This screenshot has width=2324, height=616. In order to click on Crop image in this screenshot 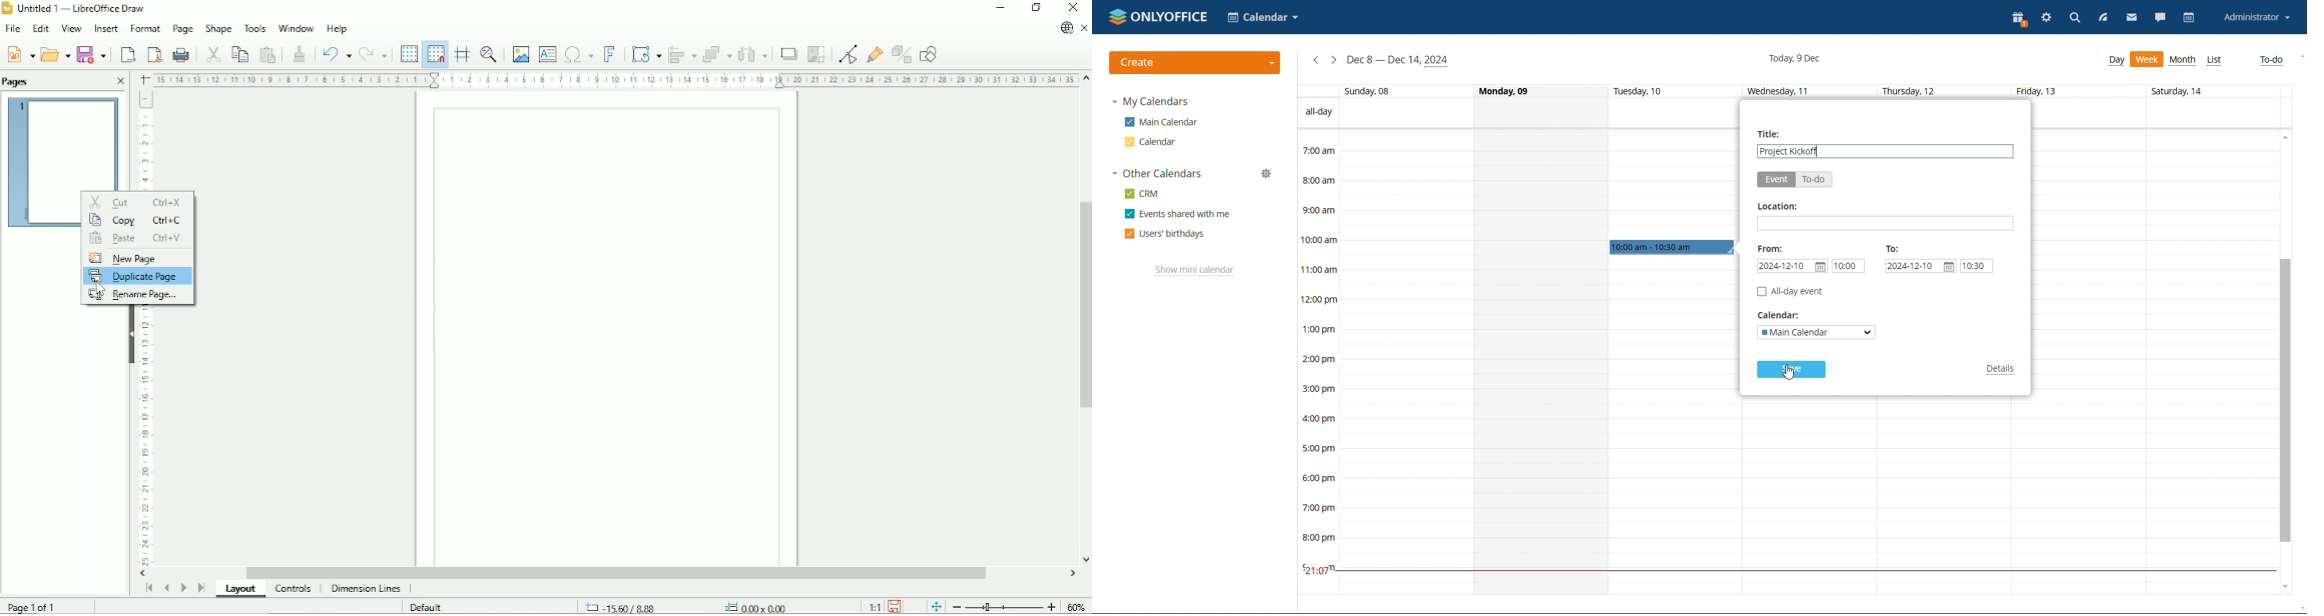, I will do `click(816, 54)`.